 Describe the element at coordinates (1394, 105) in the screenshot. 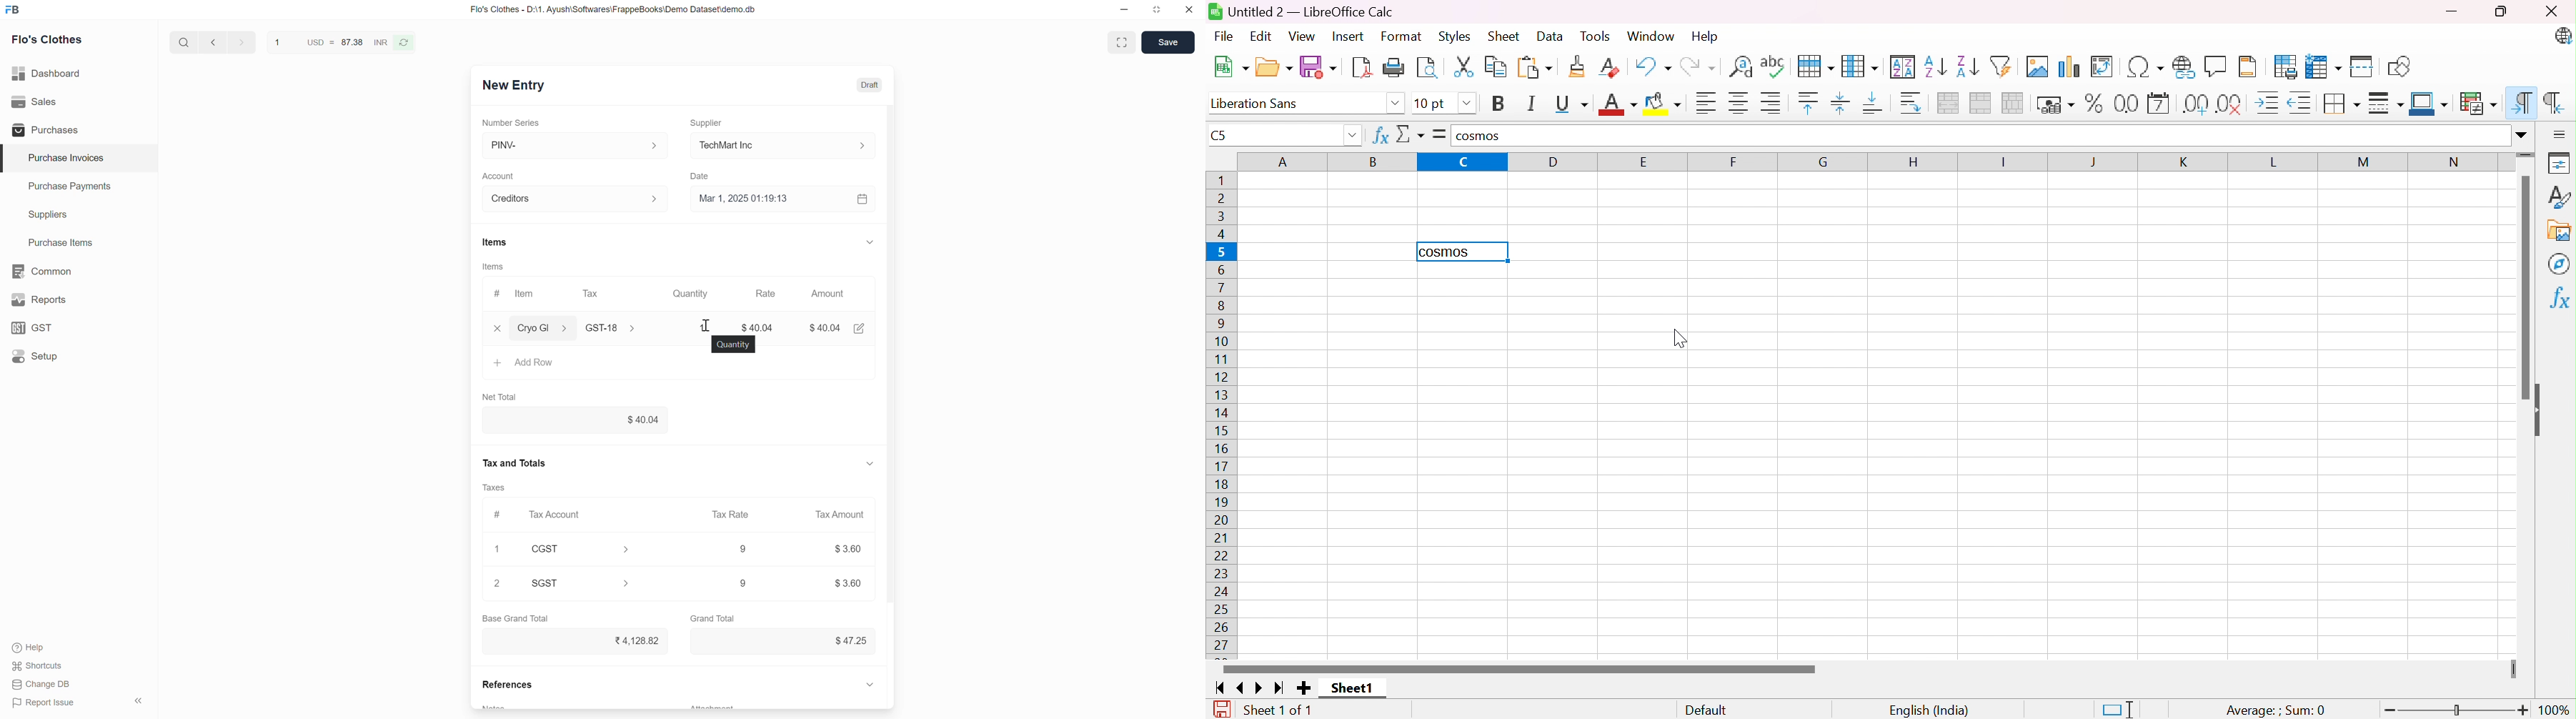

I see `Drop Down` at that location.